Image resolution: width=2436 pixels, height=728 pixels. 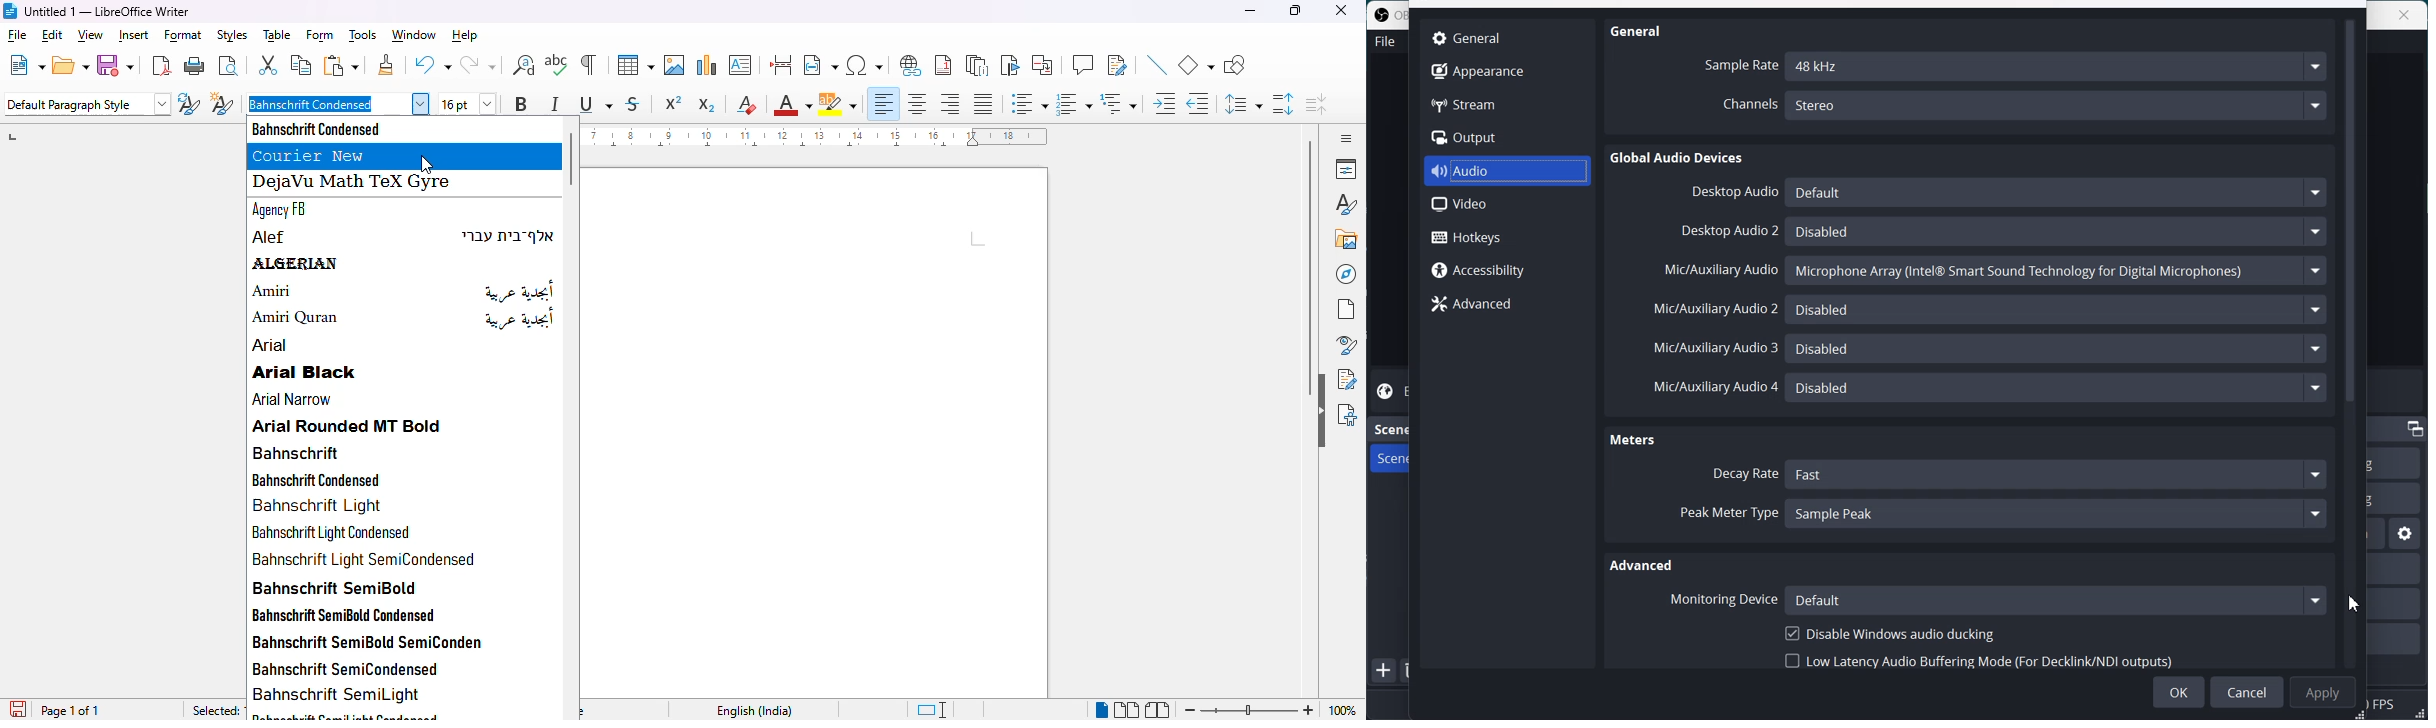 What do you see at coordinates (1730, 191) in the screenshot?
I see `Desktop Audio` at bounding box center [1730, 191].